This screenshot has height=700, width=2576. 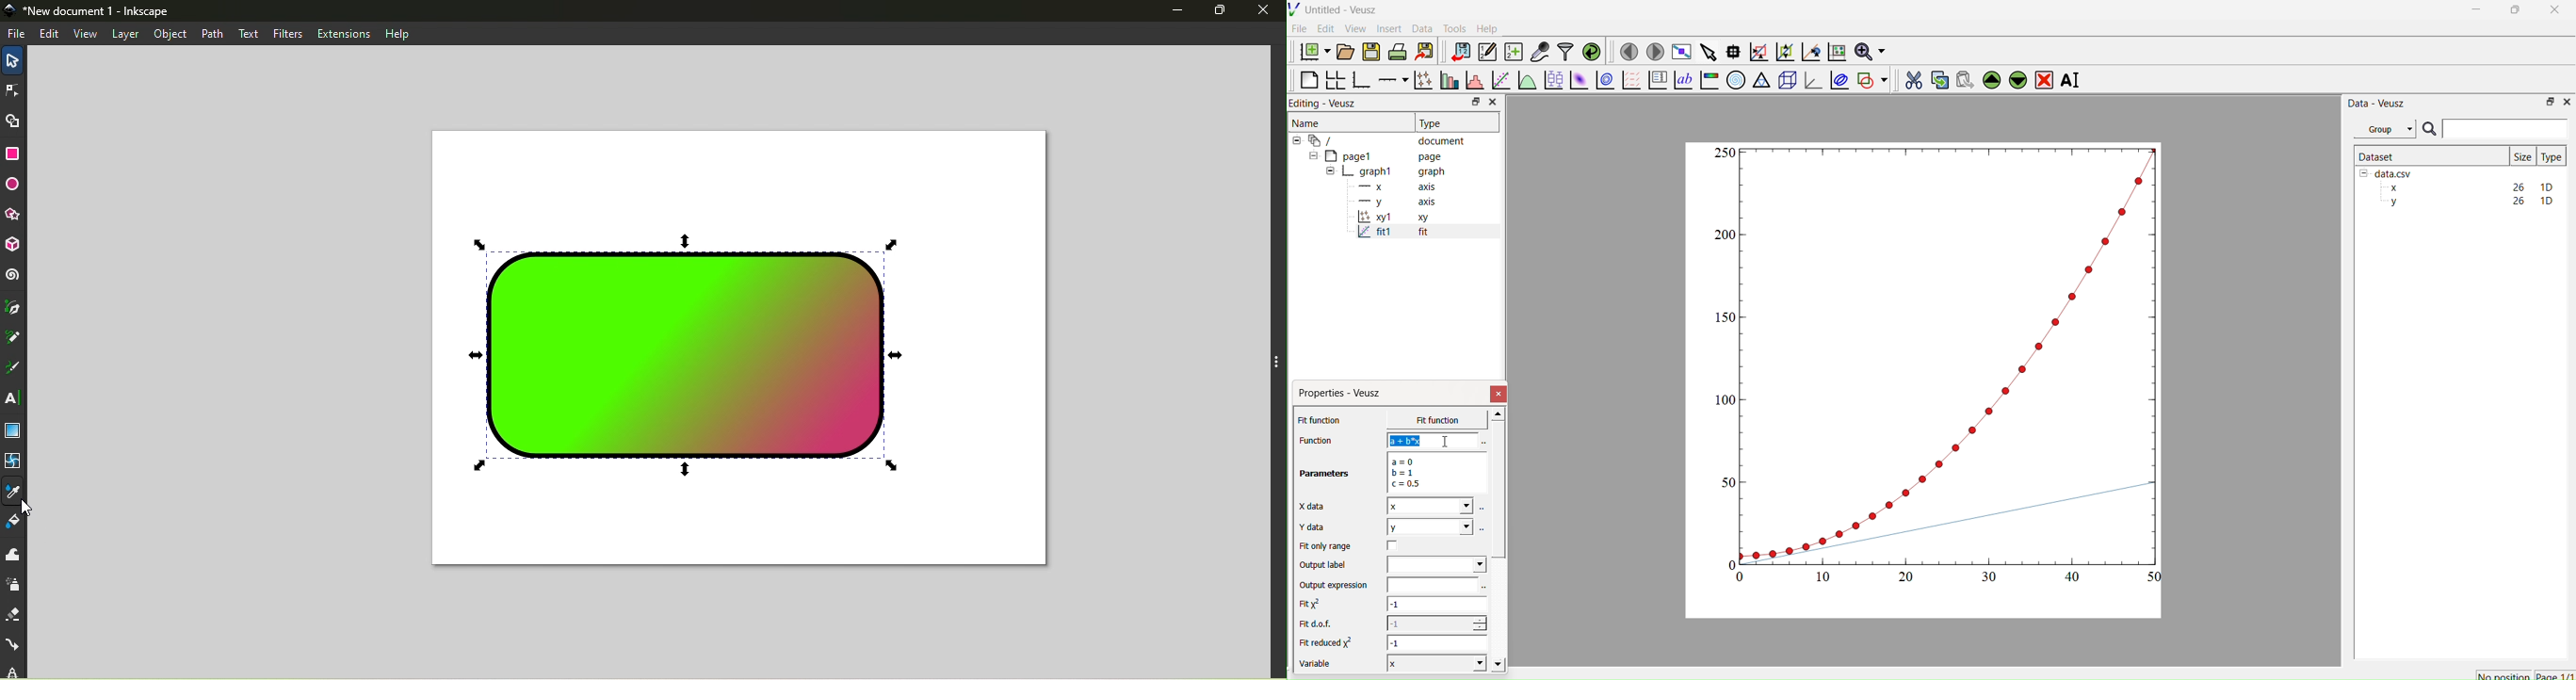 What do you see at coordinates (1553, 80) in the screenshot?
I see `Plot box plots` at bounding box center [1553, 80].